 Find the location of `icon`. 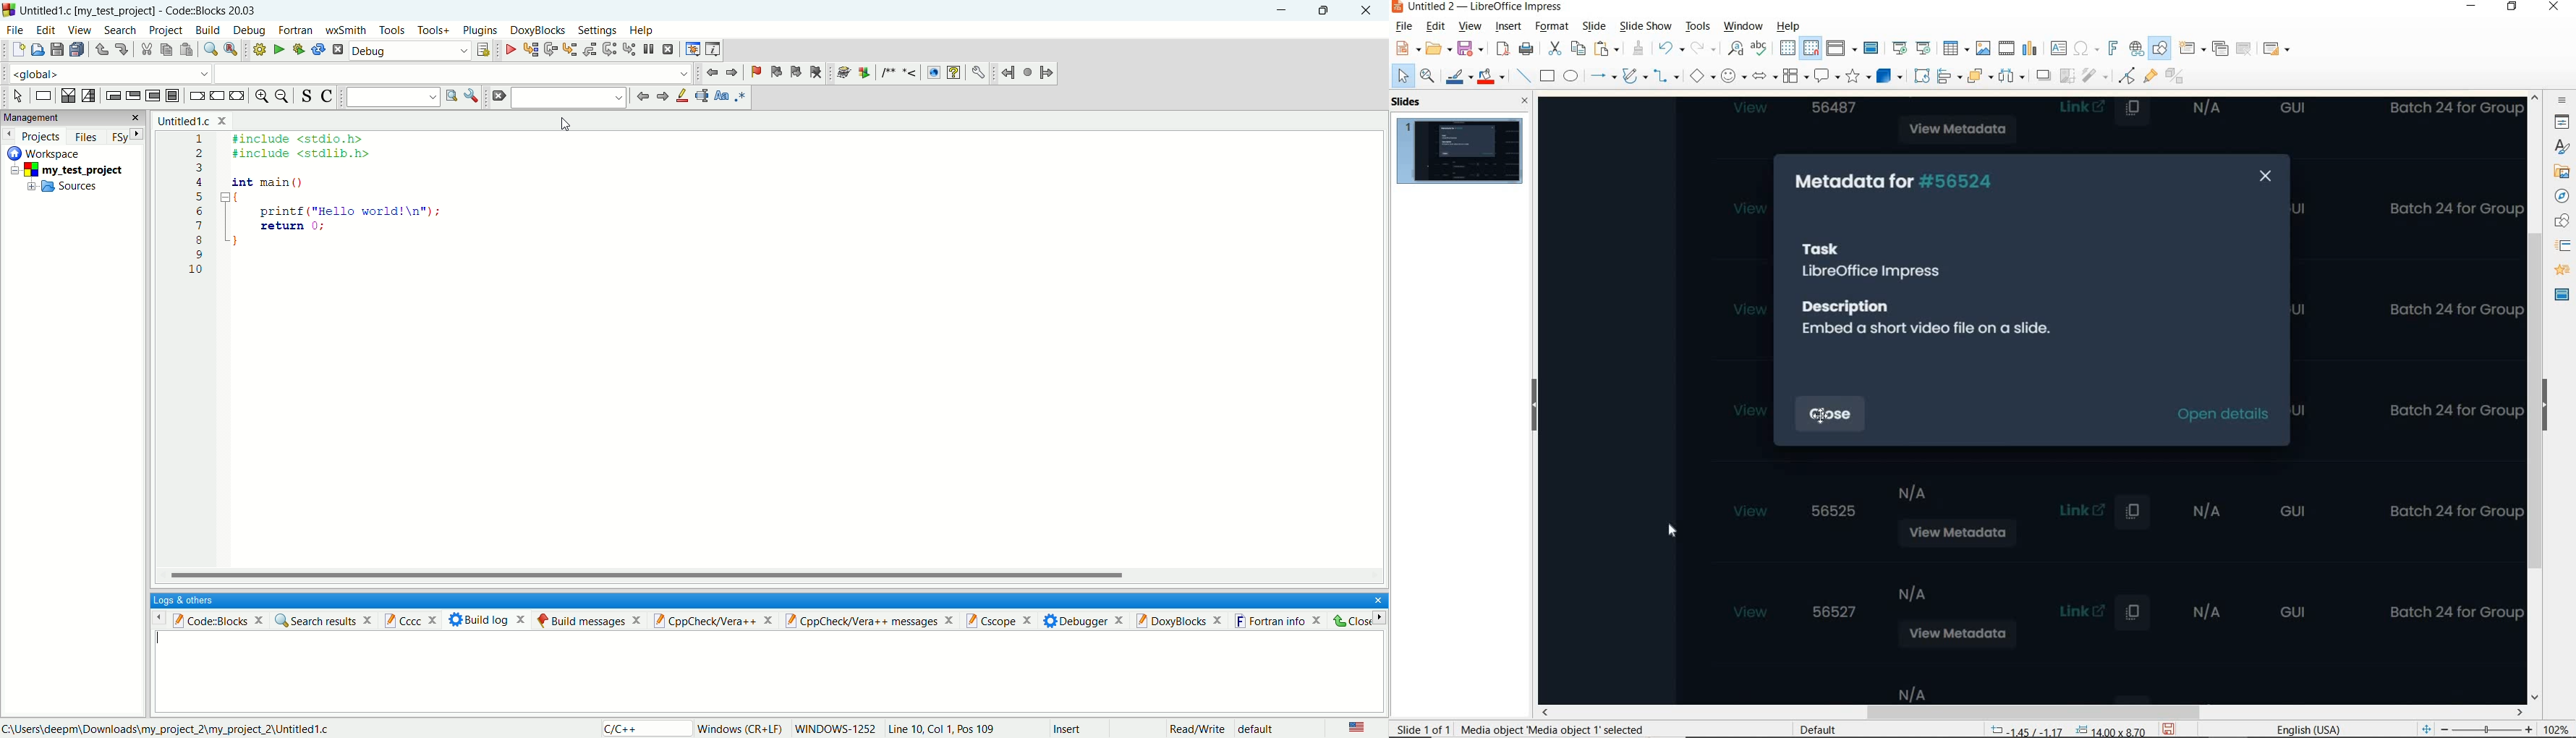

icon is located at coordinates (2045, 76).